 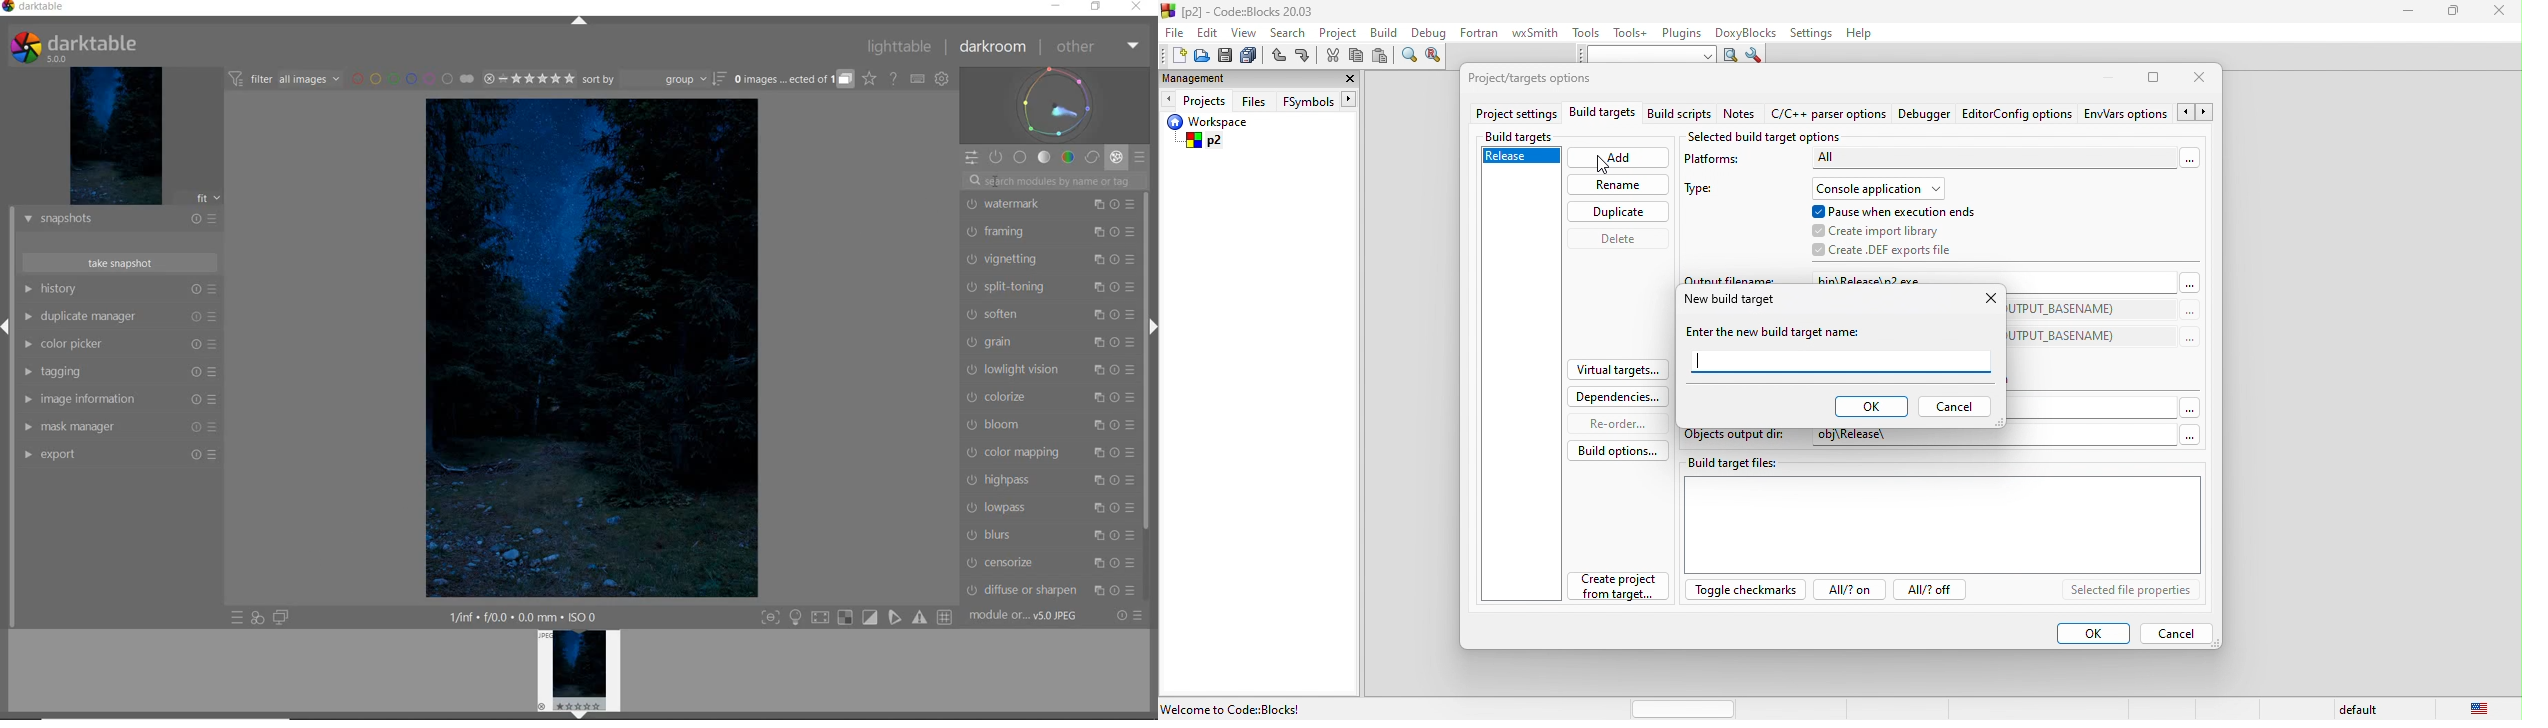 What do you see at coordinates (870, 79) in the screenshot?
I see `CLICK TO CHANGE THE OVERLAYS SHOWN ON THUMBNAILS` at bounding box center [870, 79].